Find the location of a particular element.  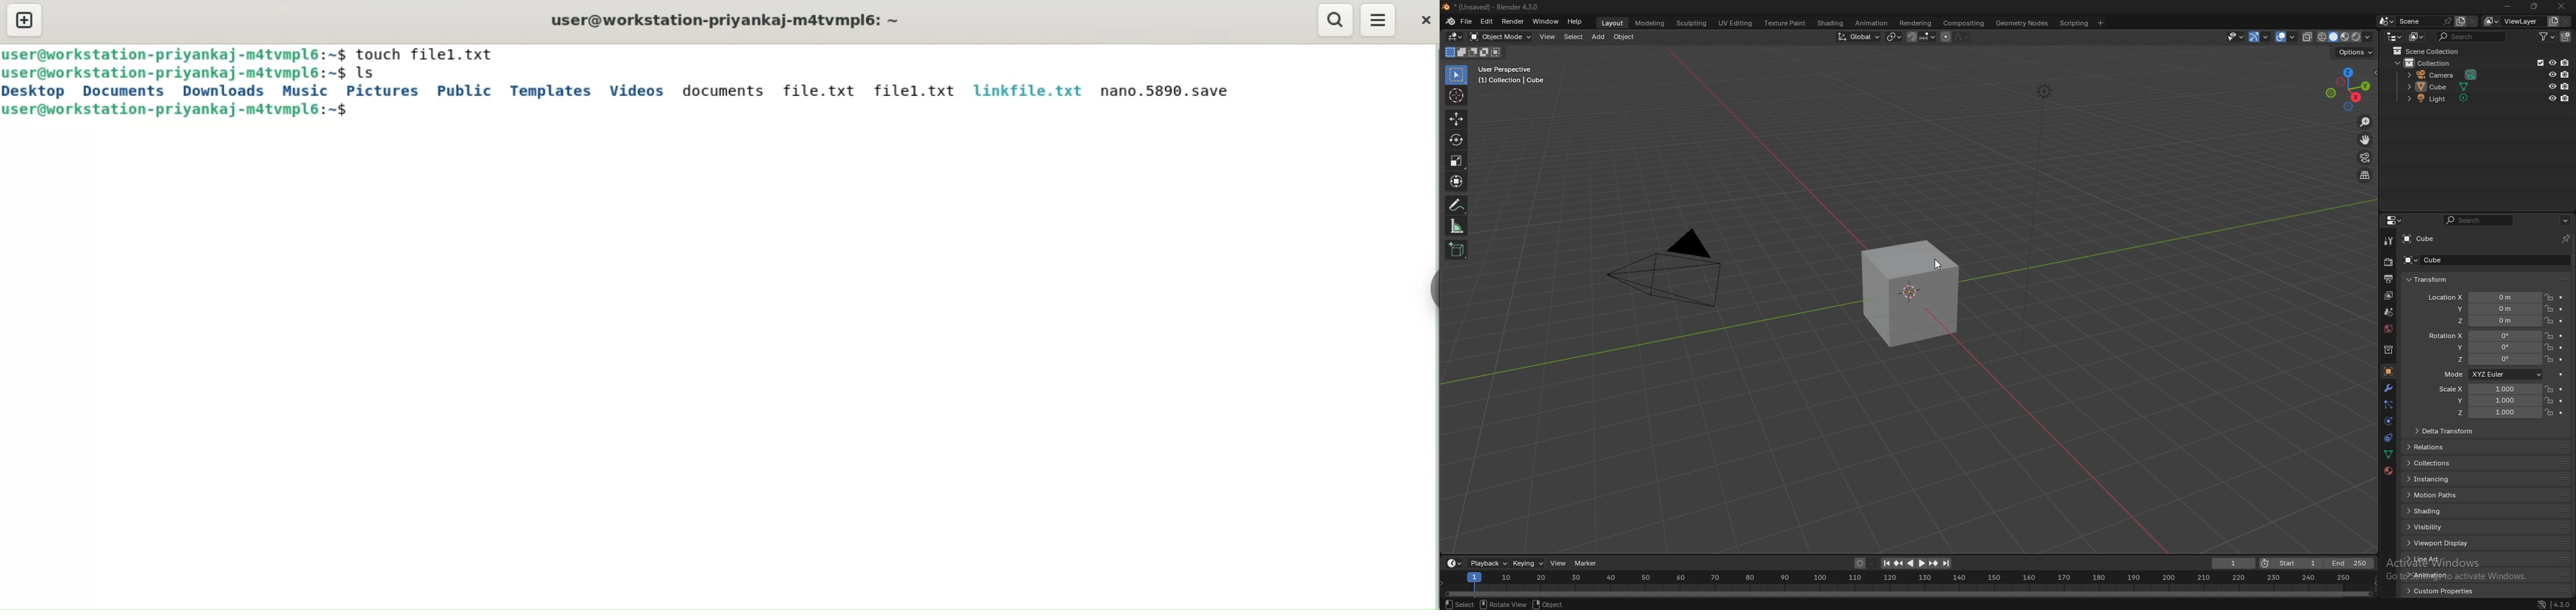

disable in render is located at coordinates (2565, 63).